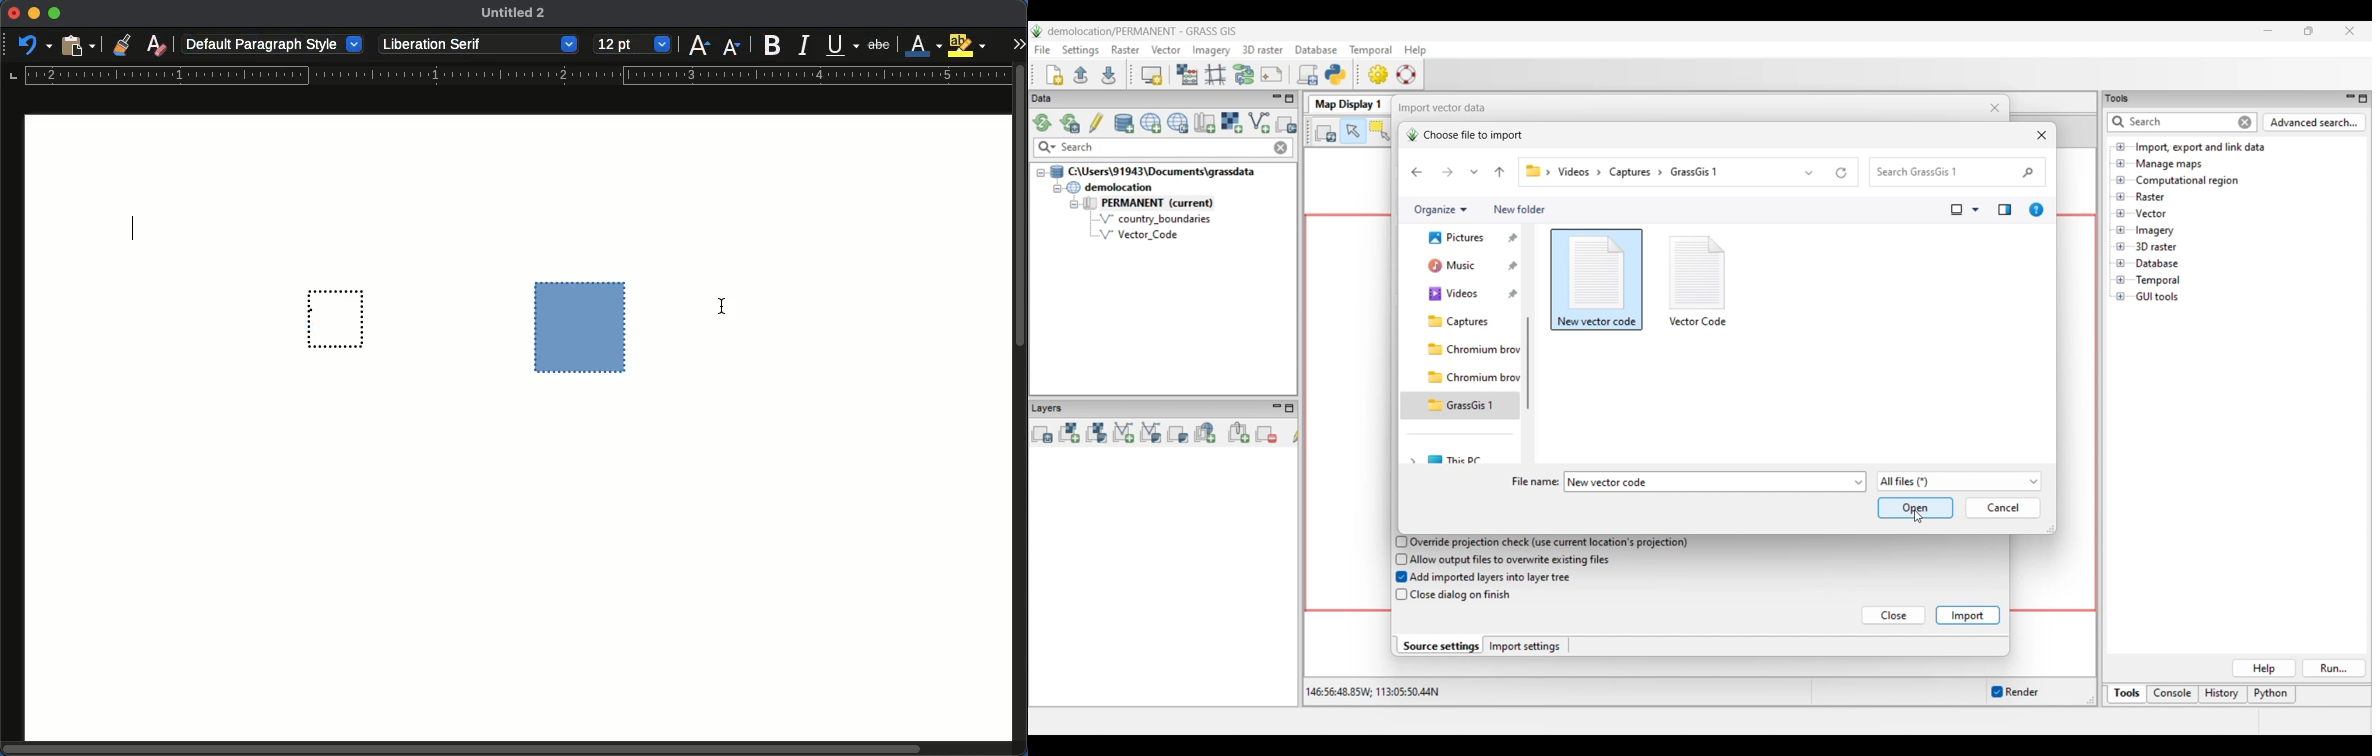  What do you see at coordinates (734, 45) in the screenshot?
I see `Size decrease` at bounding box center [734, 45].